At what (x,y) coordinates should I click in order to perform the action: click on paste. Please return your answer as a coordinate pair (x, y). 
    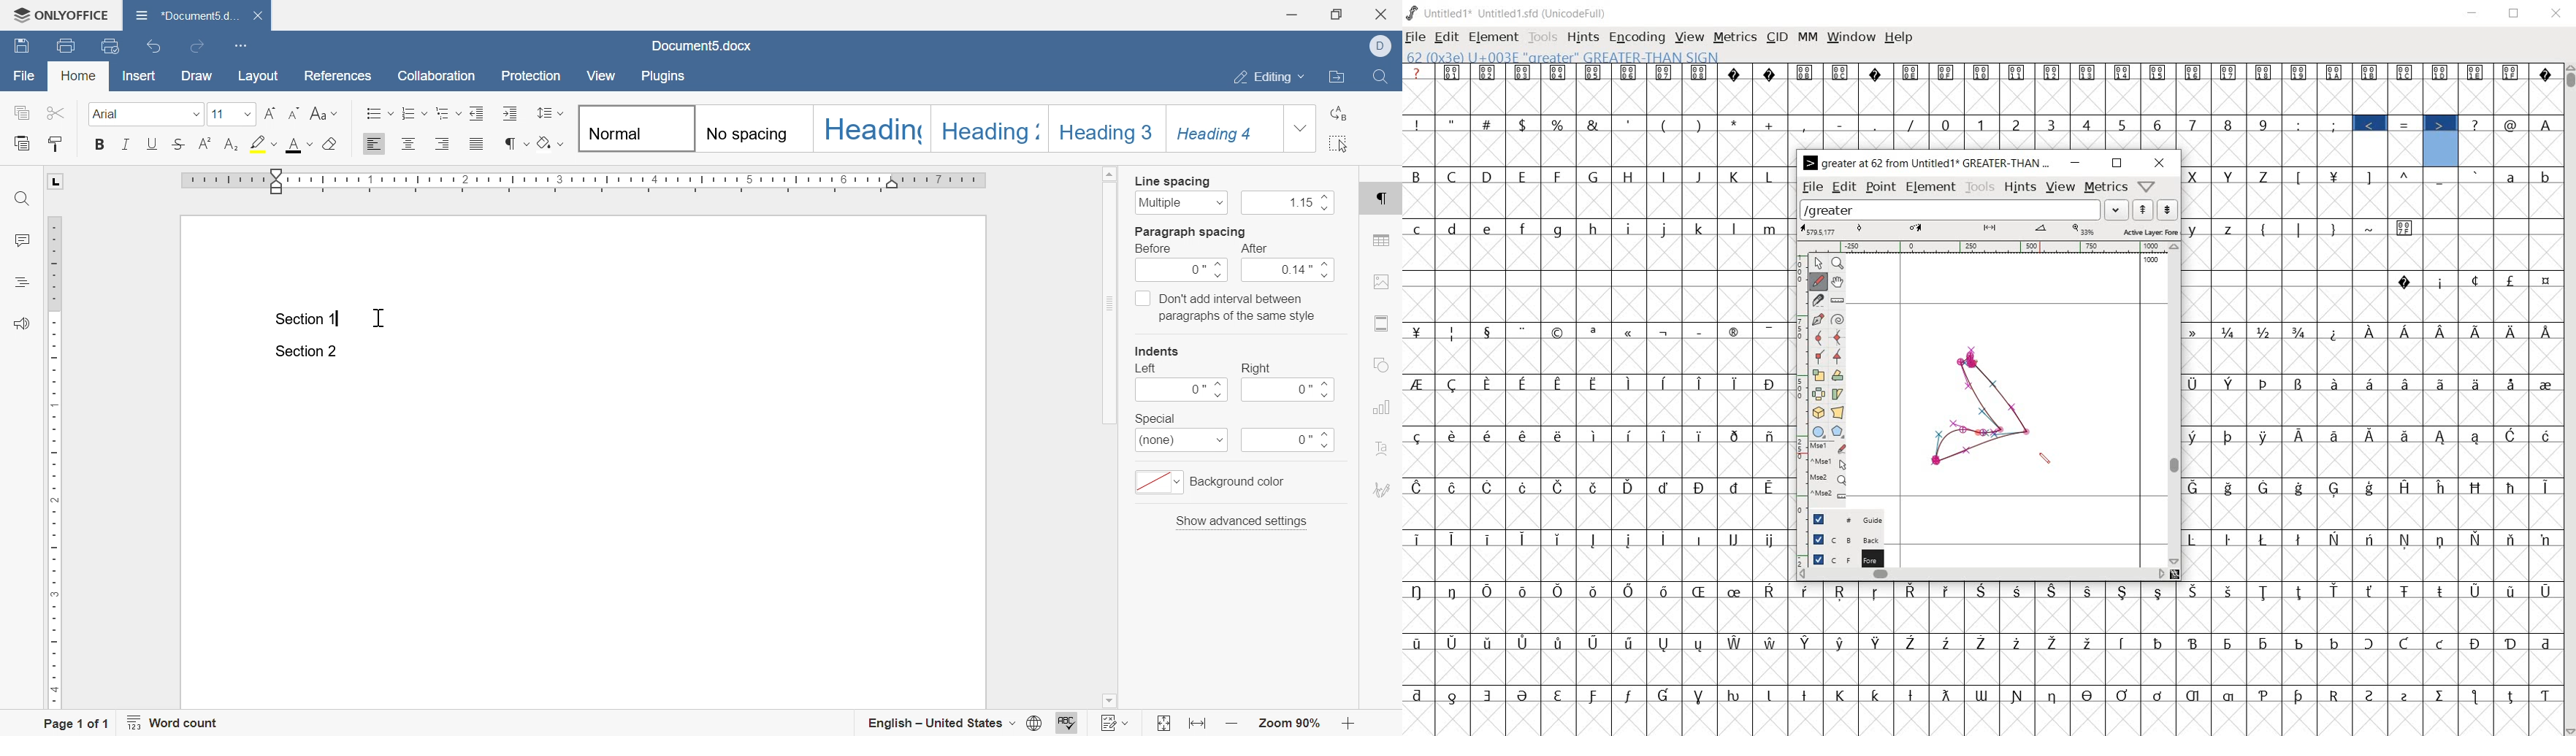
    Looking at the image, I should click on (22, 142).